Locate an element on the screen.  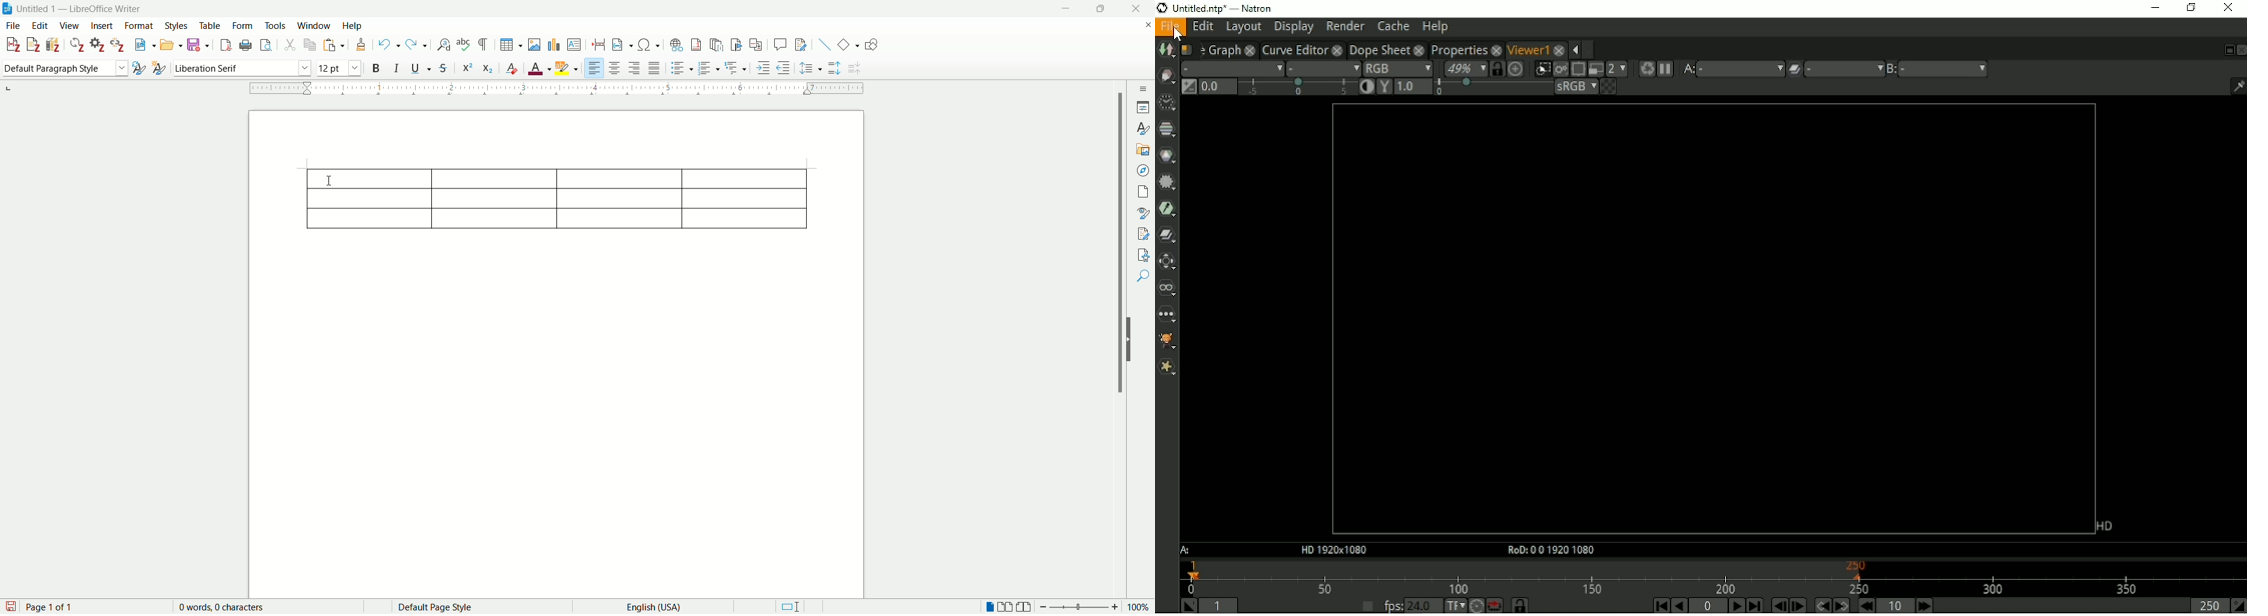
bold is located at coordinates (376, 68).